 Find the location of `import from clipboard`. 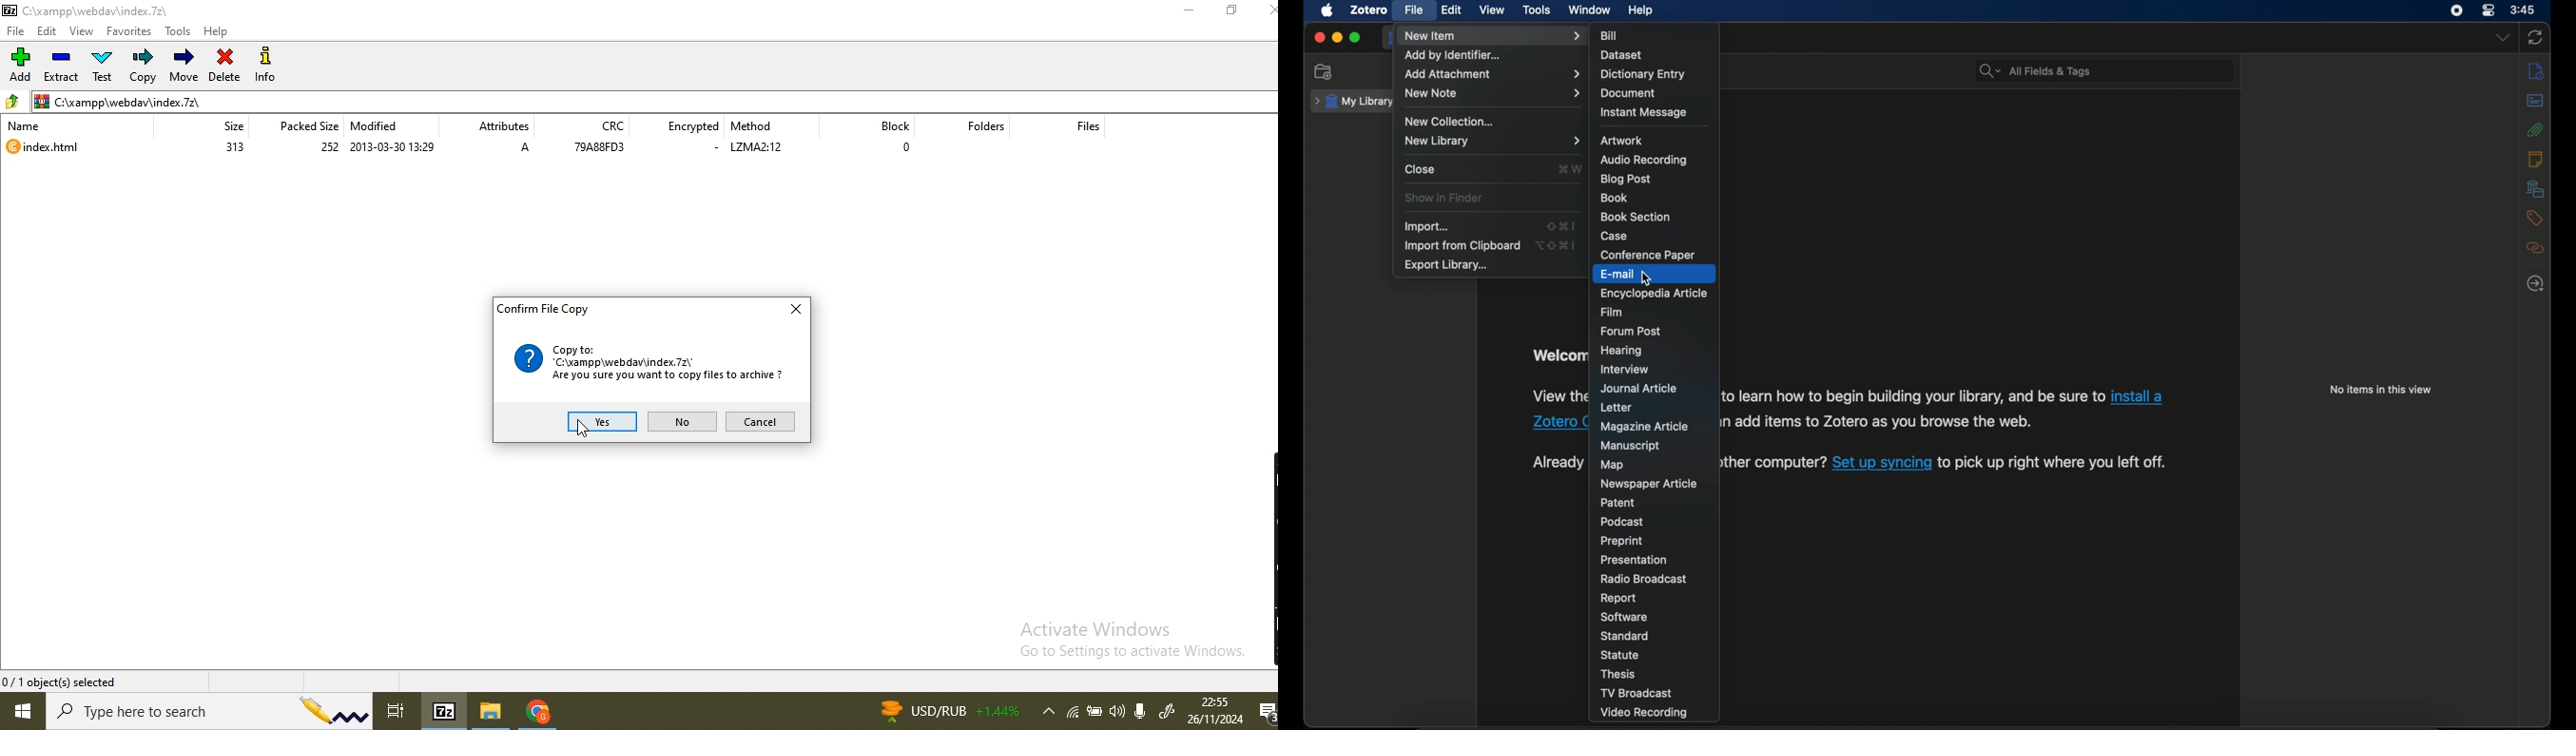

import from clipboard is located at coordinates (1461, 246).